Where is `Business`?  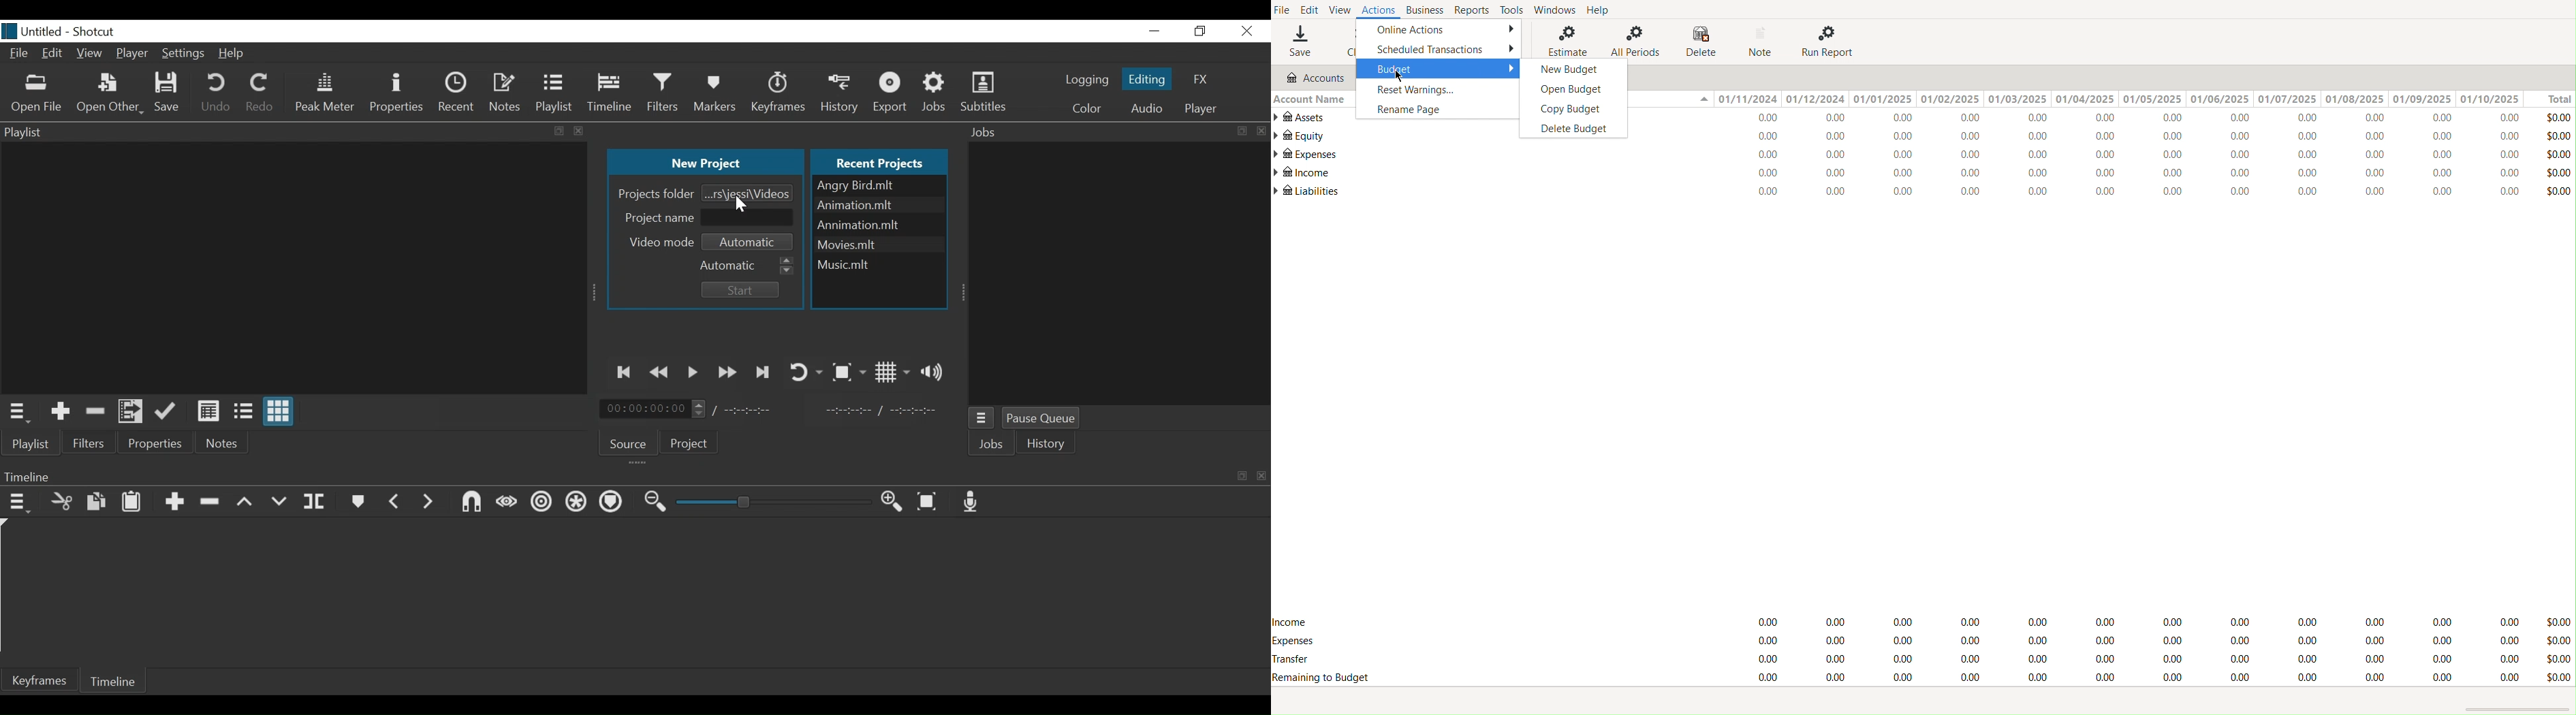 Business is located at coordinates (1426, 10).